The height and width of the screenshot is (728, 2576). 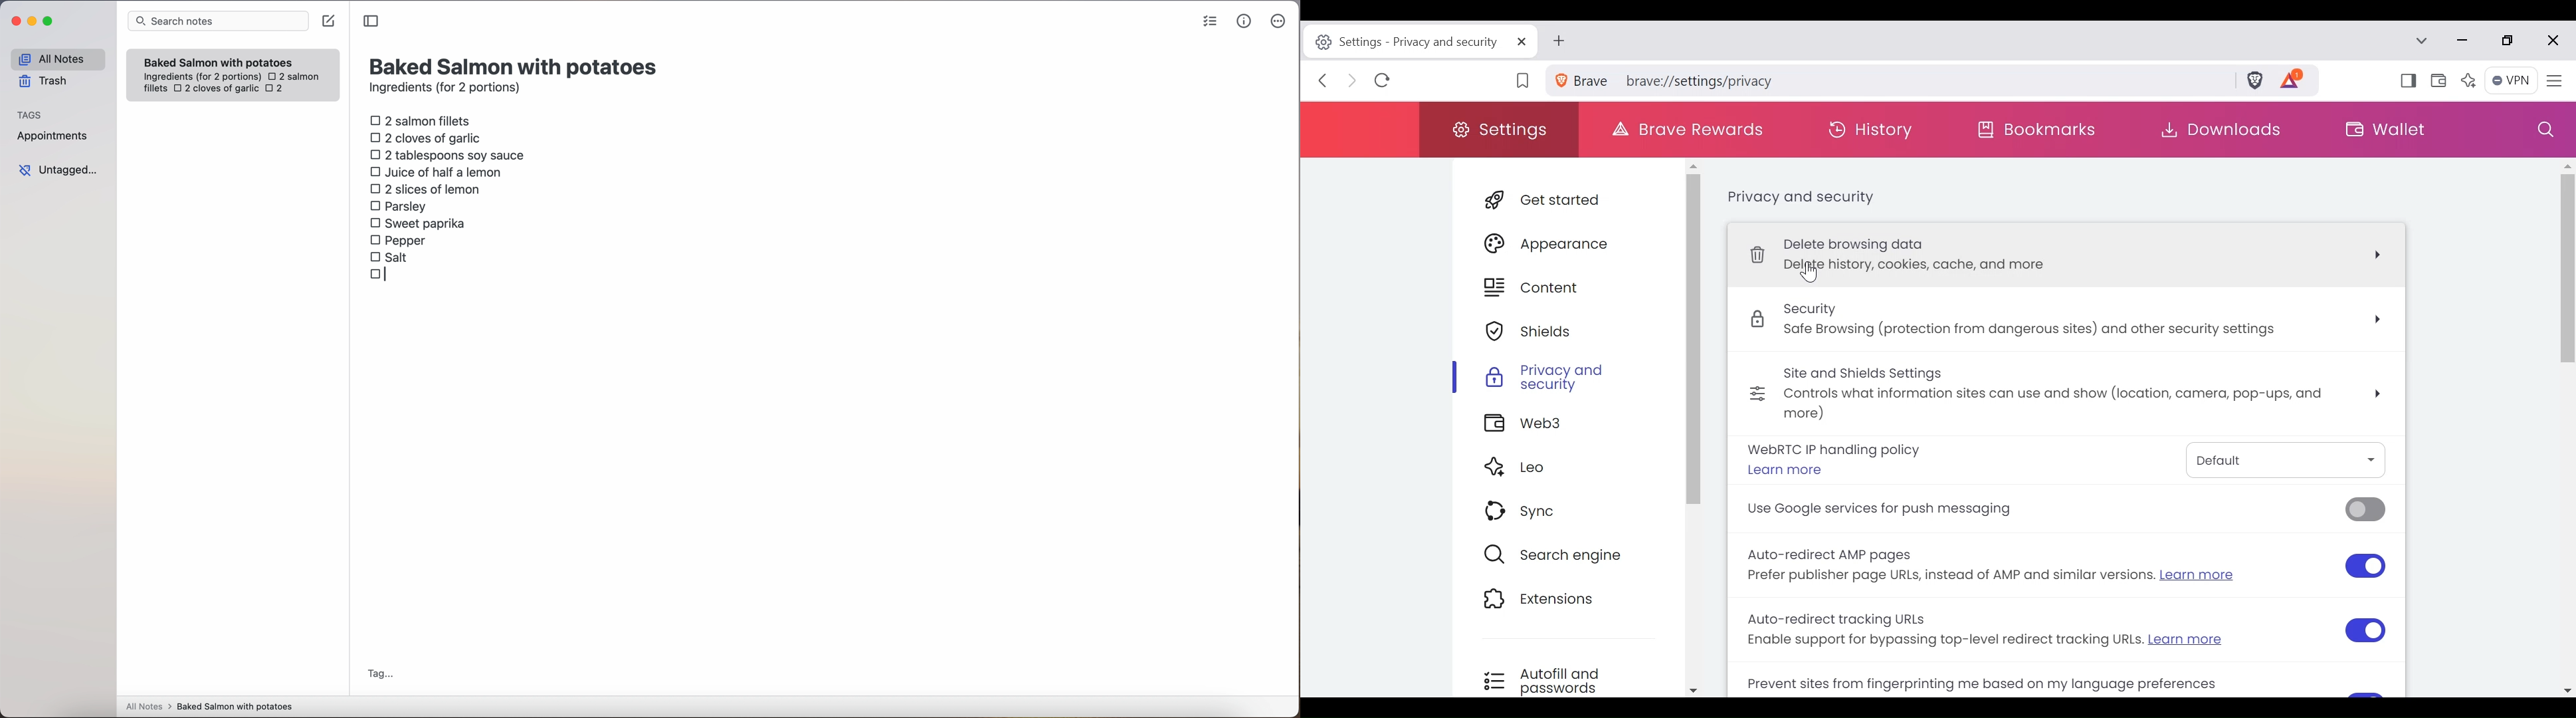 What do you see at coordinates (2440, 82) in the screenshot?
I see `Wallet` at bounding box center [2440, 82].